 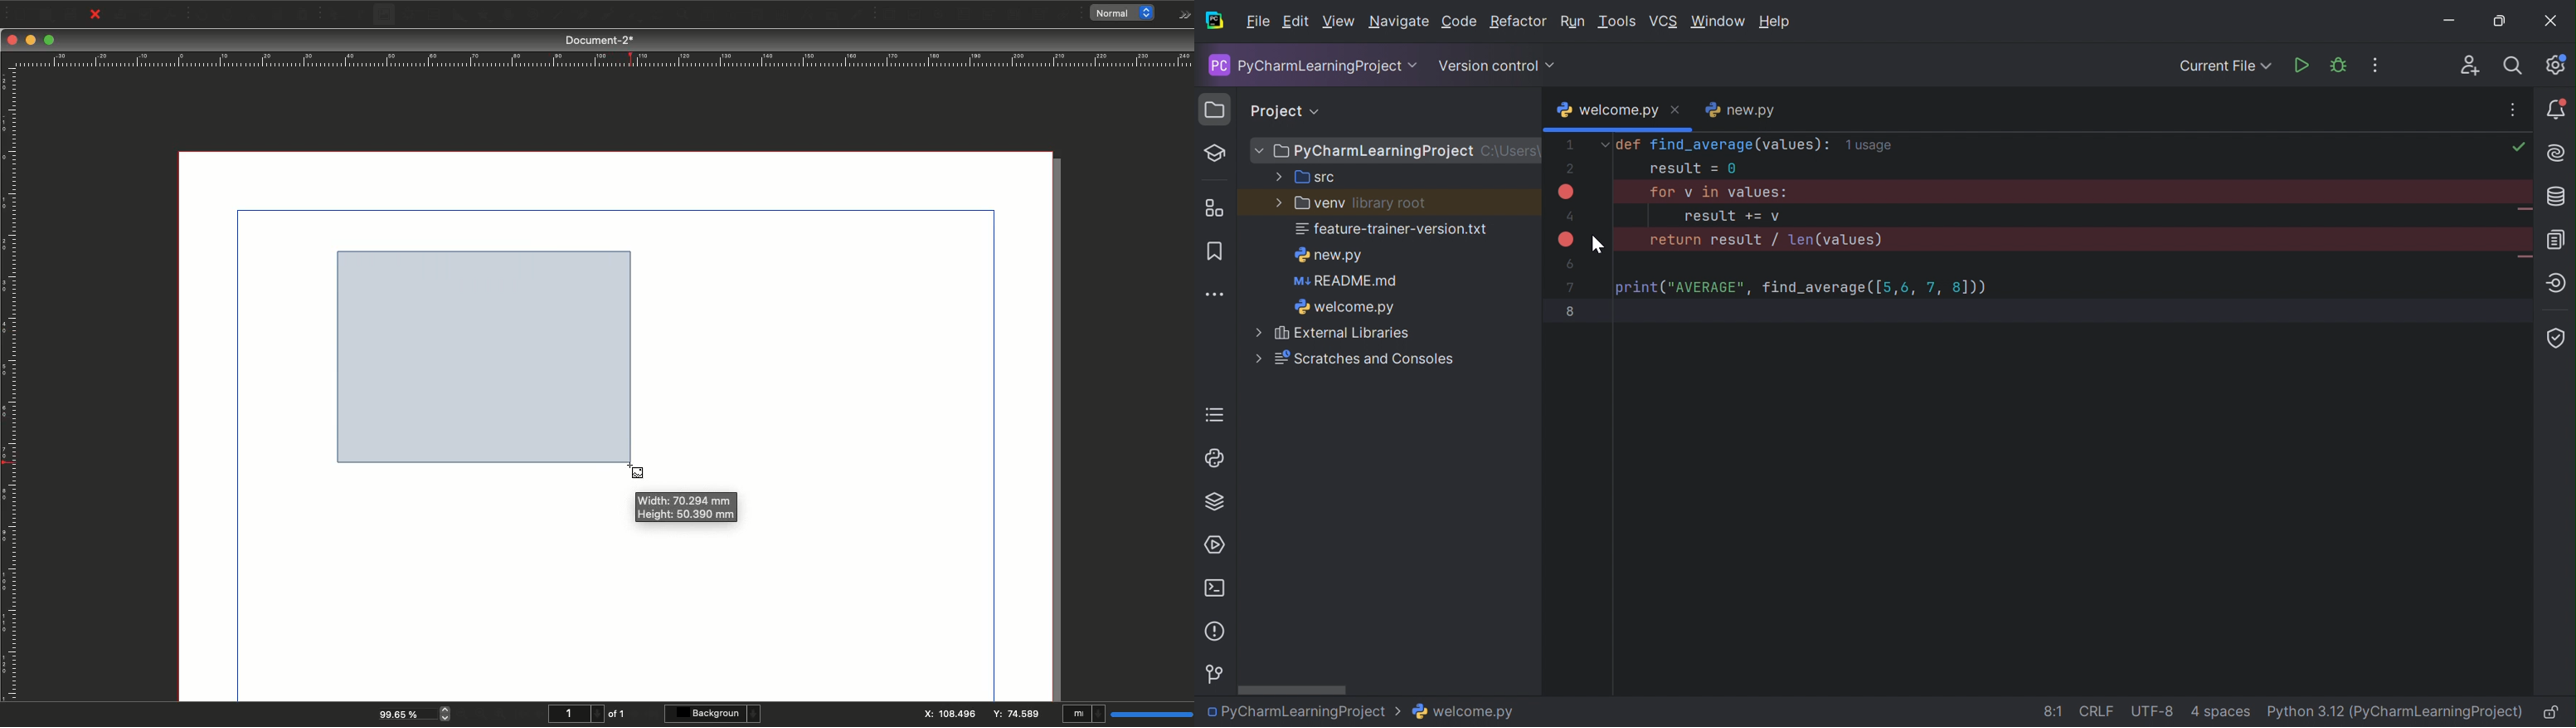 What do you see at coordinates (1306, 713) in the screenshot?
I see `PyCharmLearningProject` at bounding box center [1306, 713].